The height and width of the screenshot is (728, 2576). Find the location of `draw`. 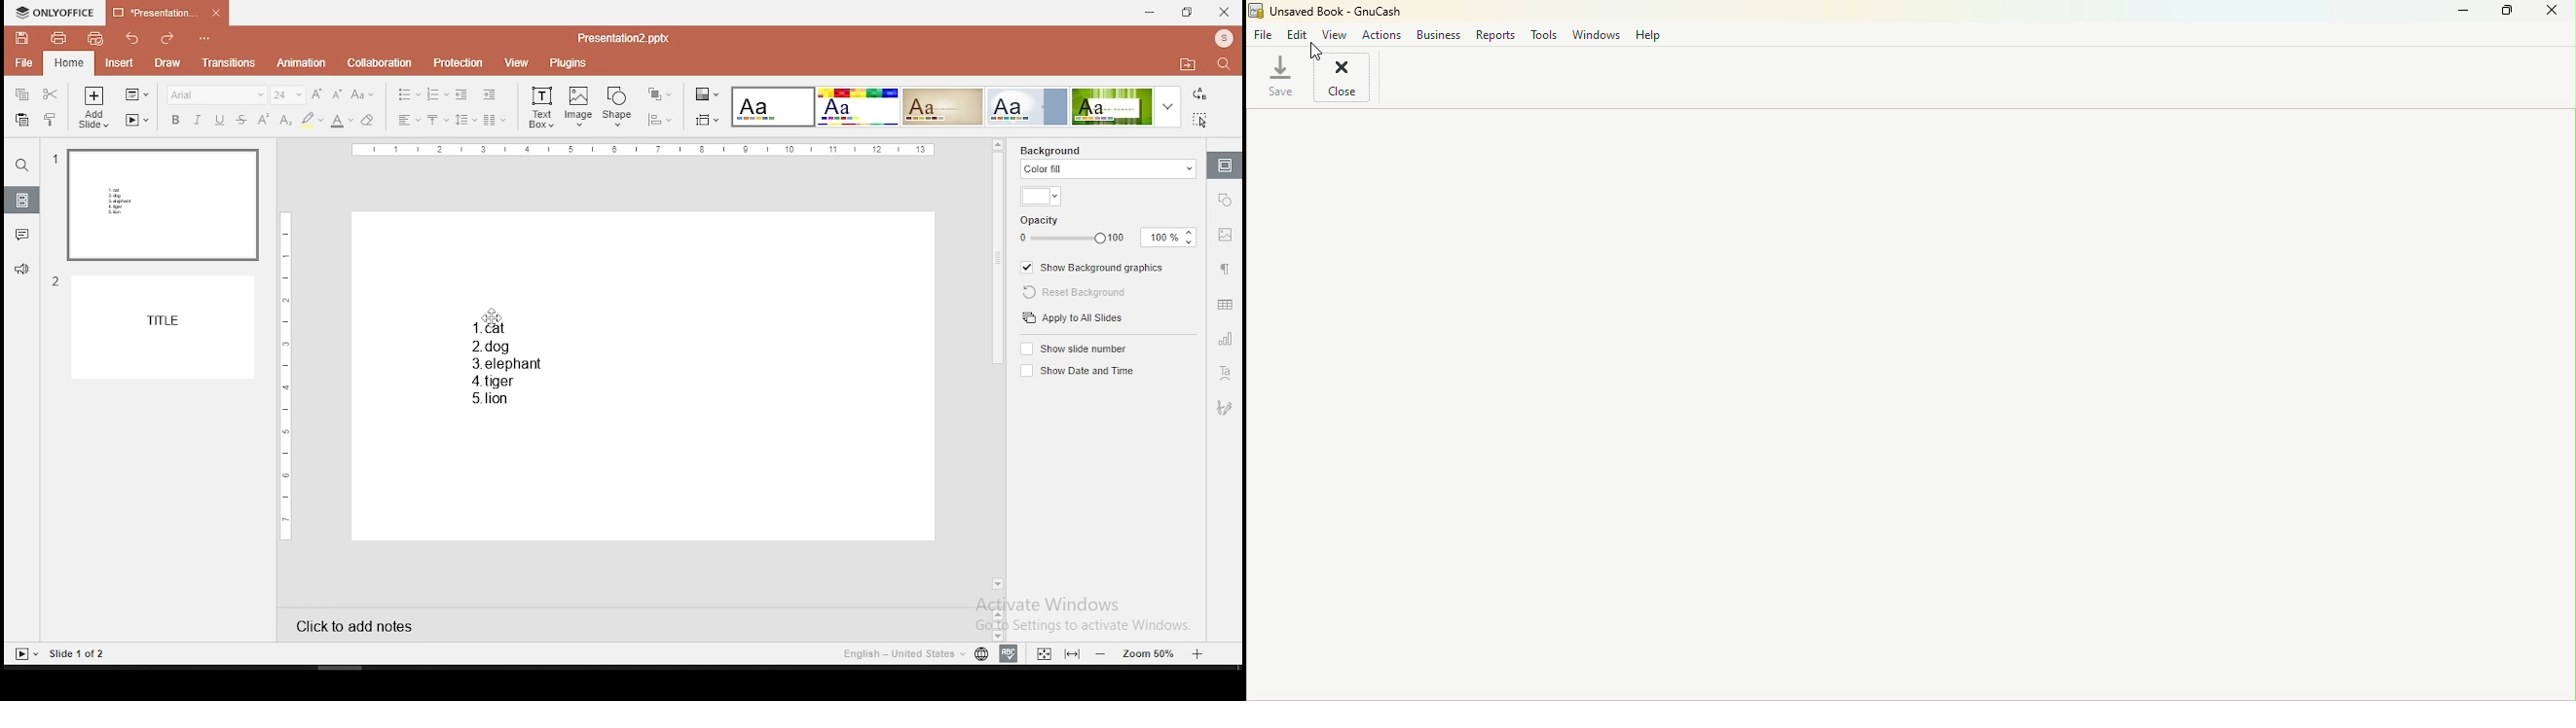

draw is located at coordinates (167, 64).